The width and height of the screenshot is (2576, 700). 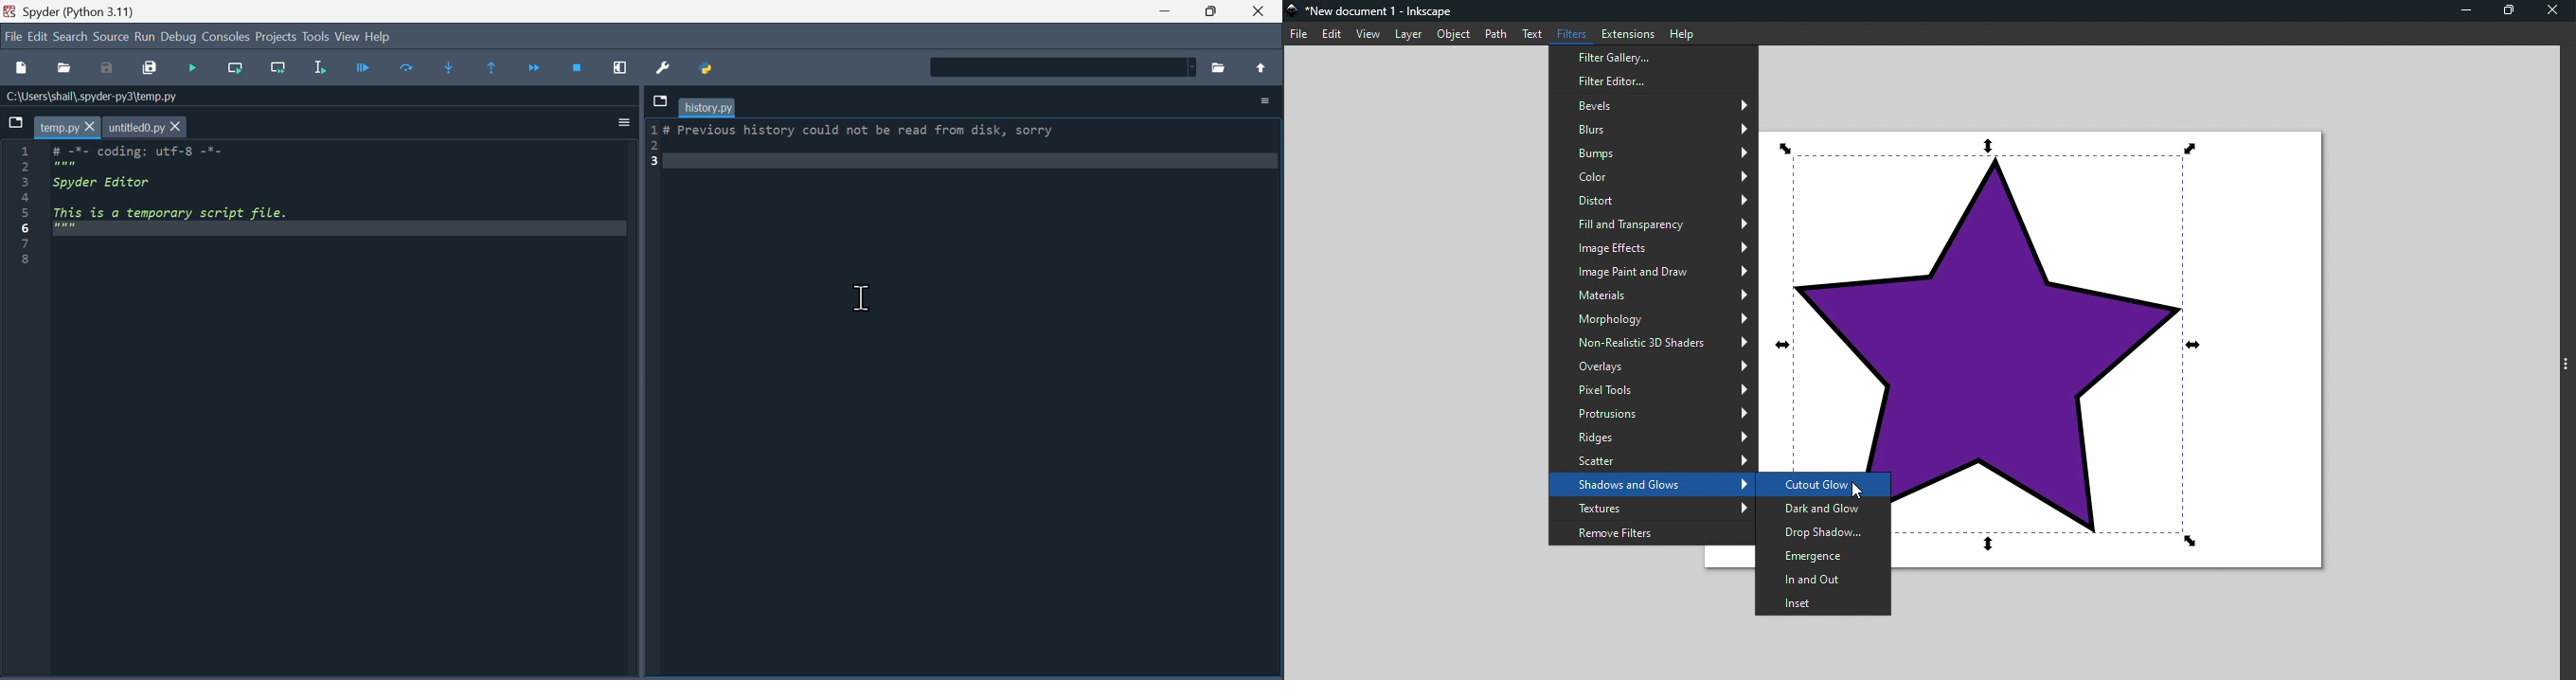 What do you see at coordinates (862, 300) in the screenshot?
I see ` text Cursor` at bounding box center [862, 300].